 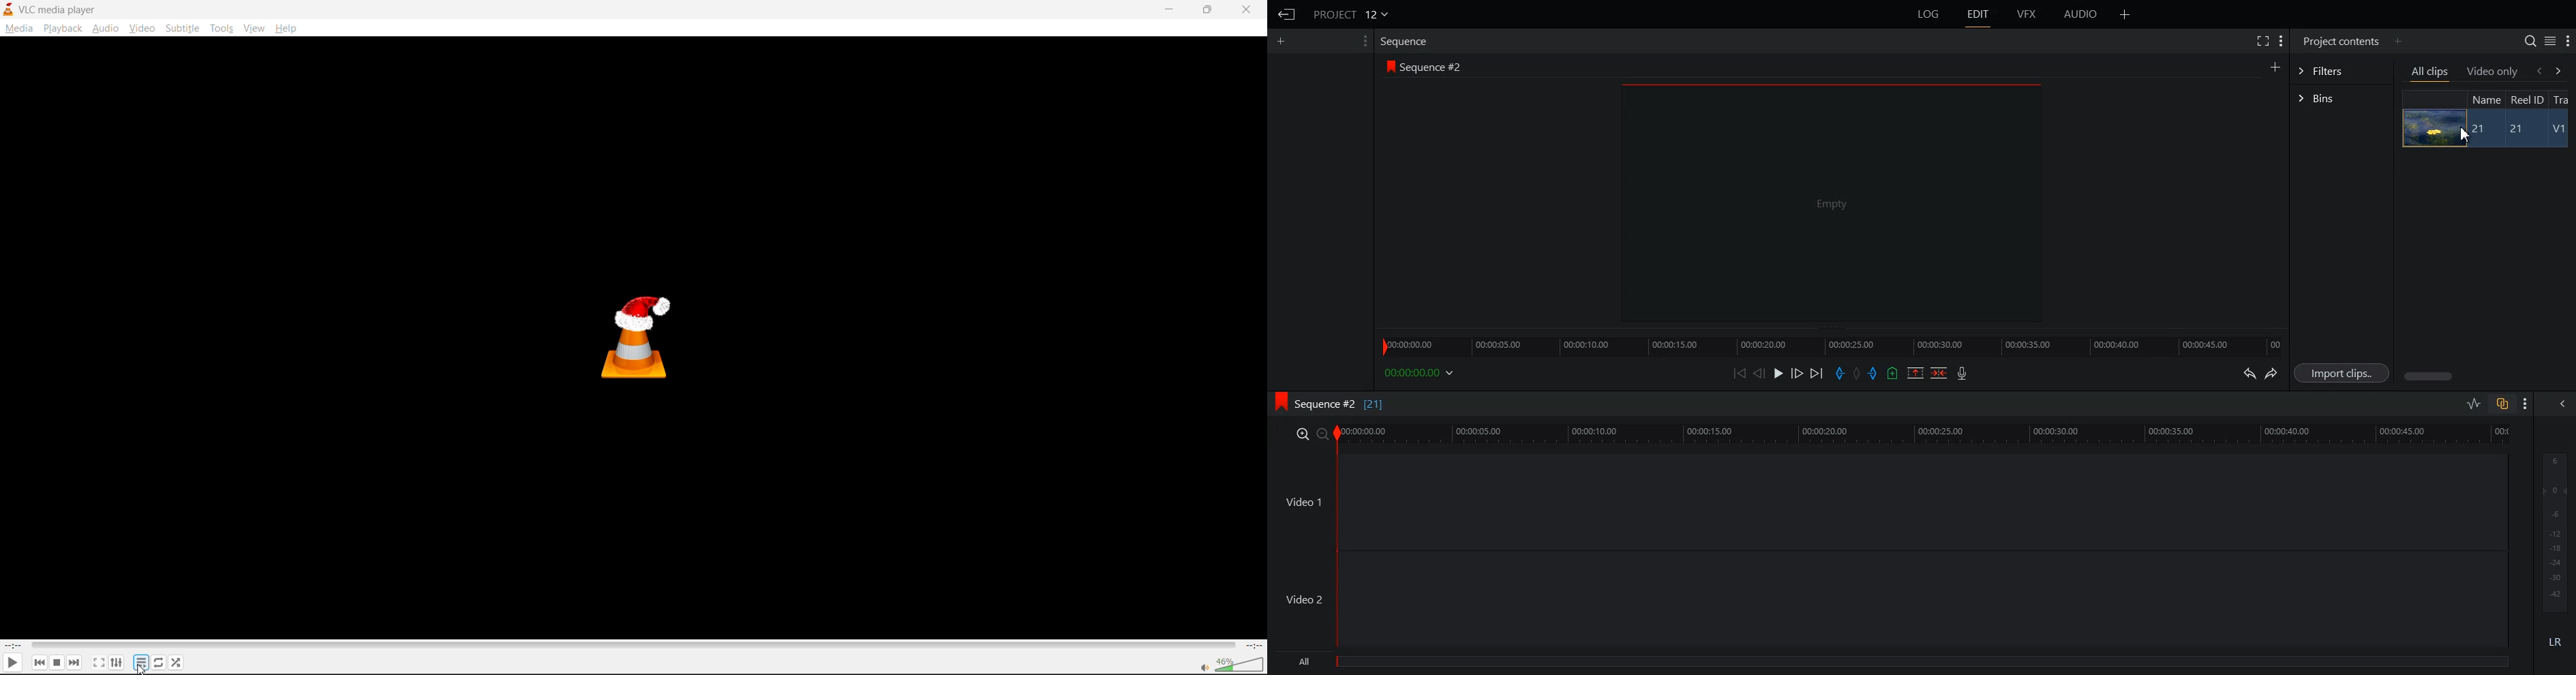 What do you see at coordinates (1780, 373) in the screenshot?
I see `Play` at bounding box center [1780, 373].